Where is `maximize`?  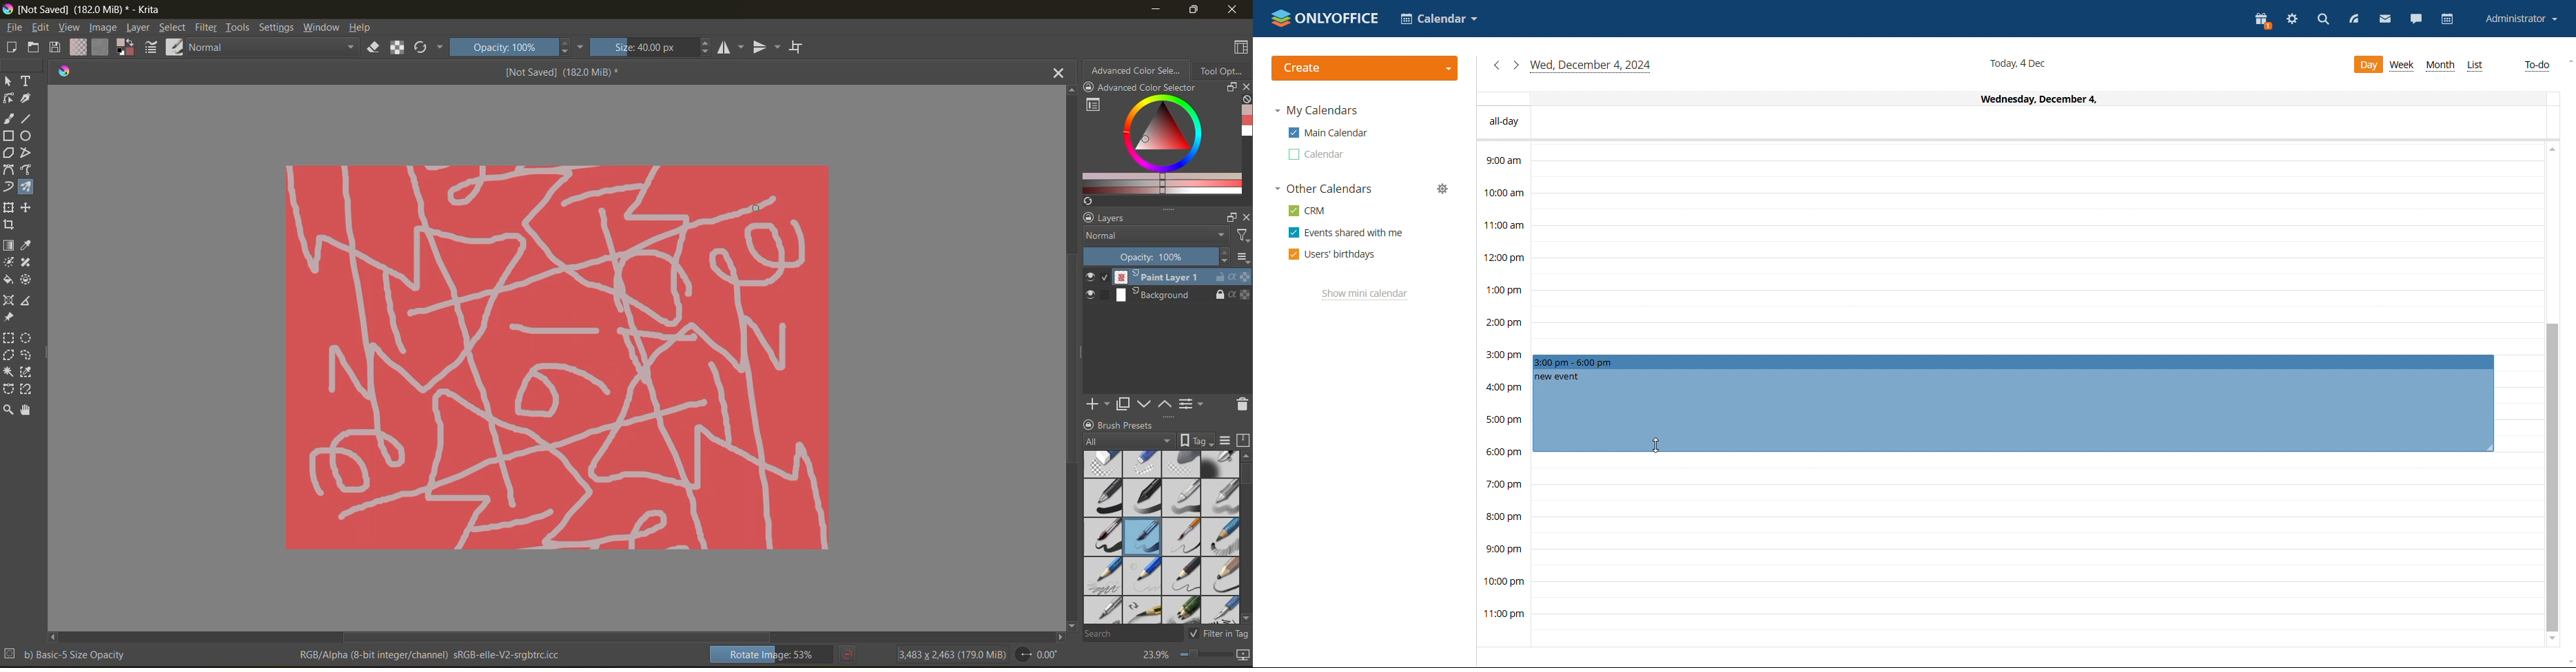 maximize is located at coordinates (1191, 10).